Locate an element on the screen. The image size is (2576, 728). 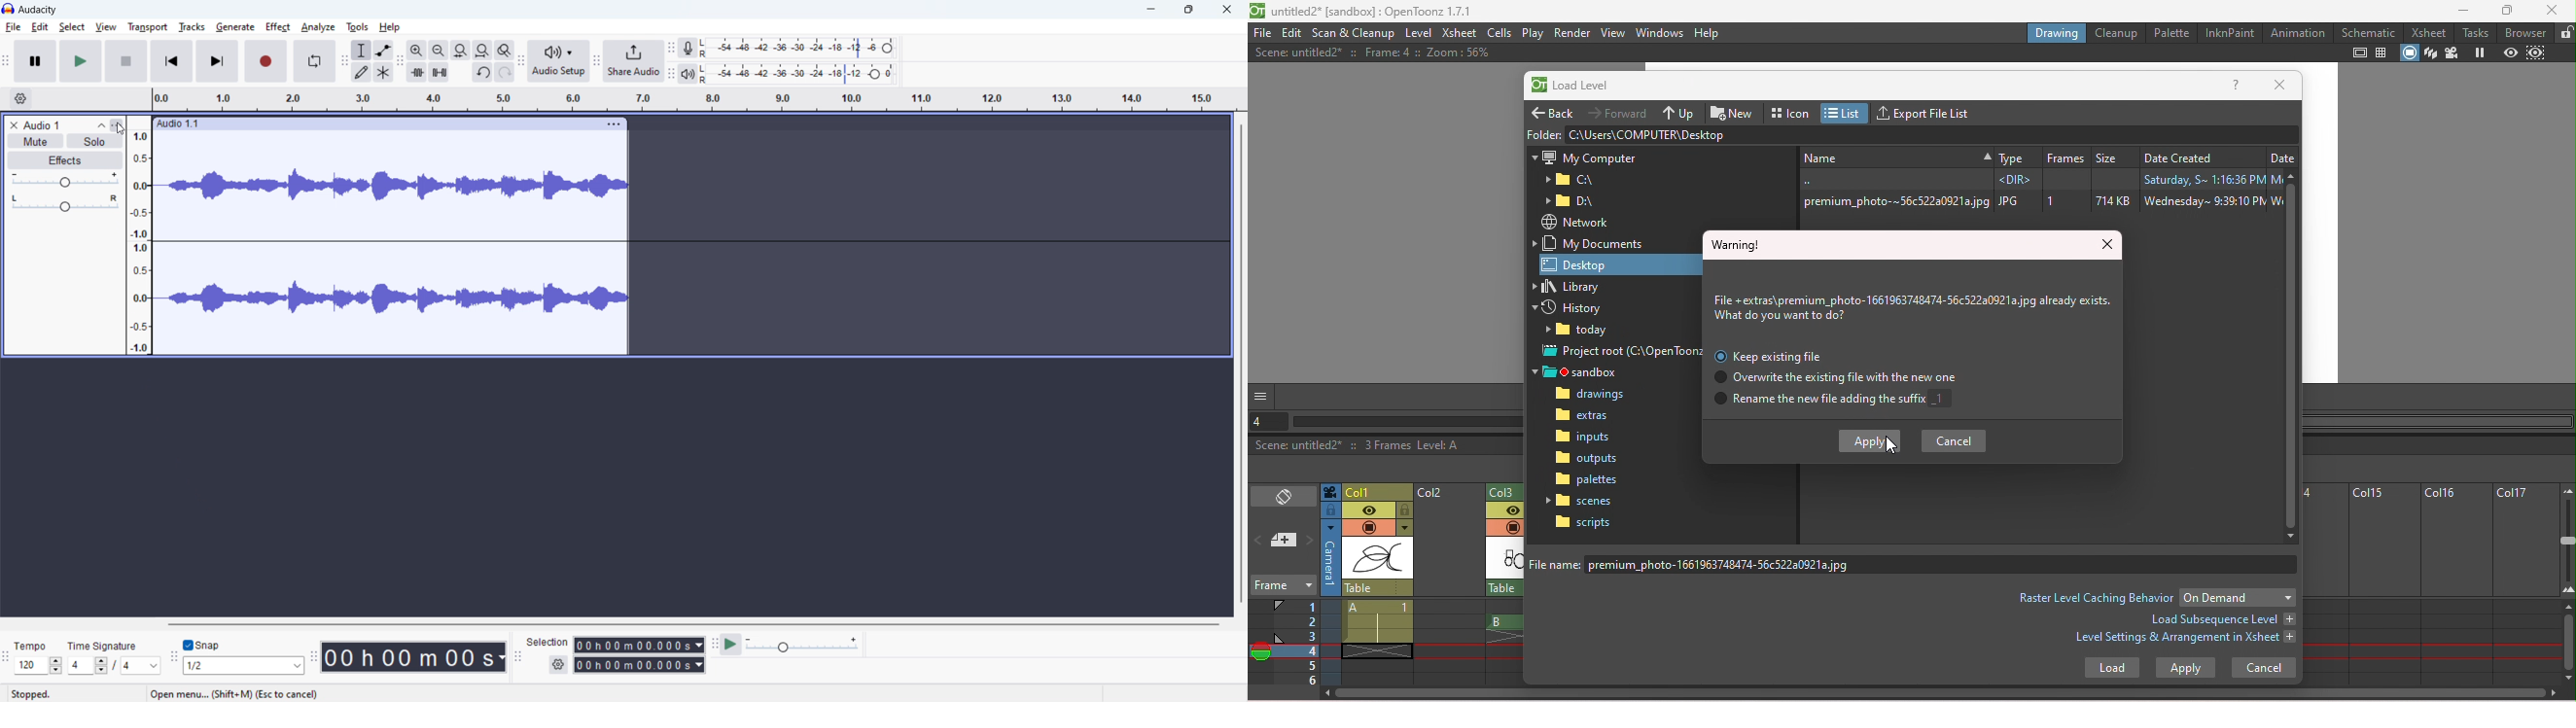
Date  is located at coordinates (2282, 155).